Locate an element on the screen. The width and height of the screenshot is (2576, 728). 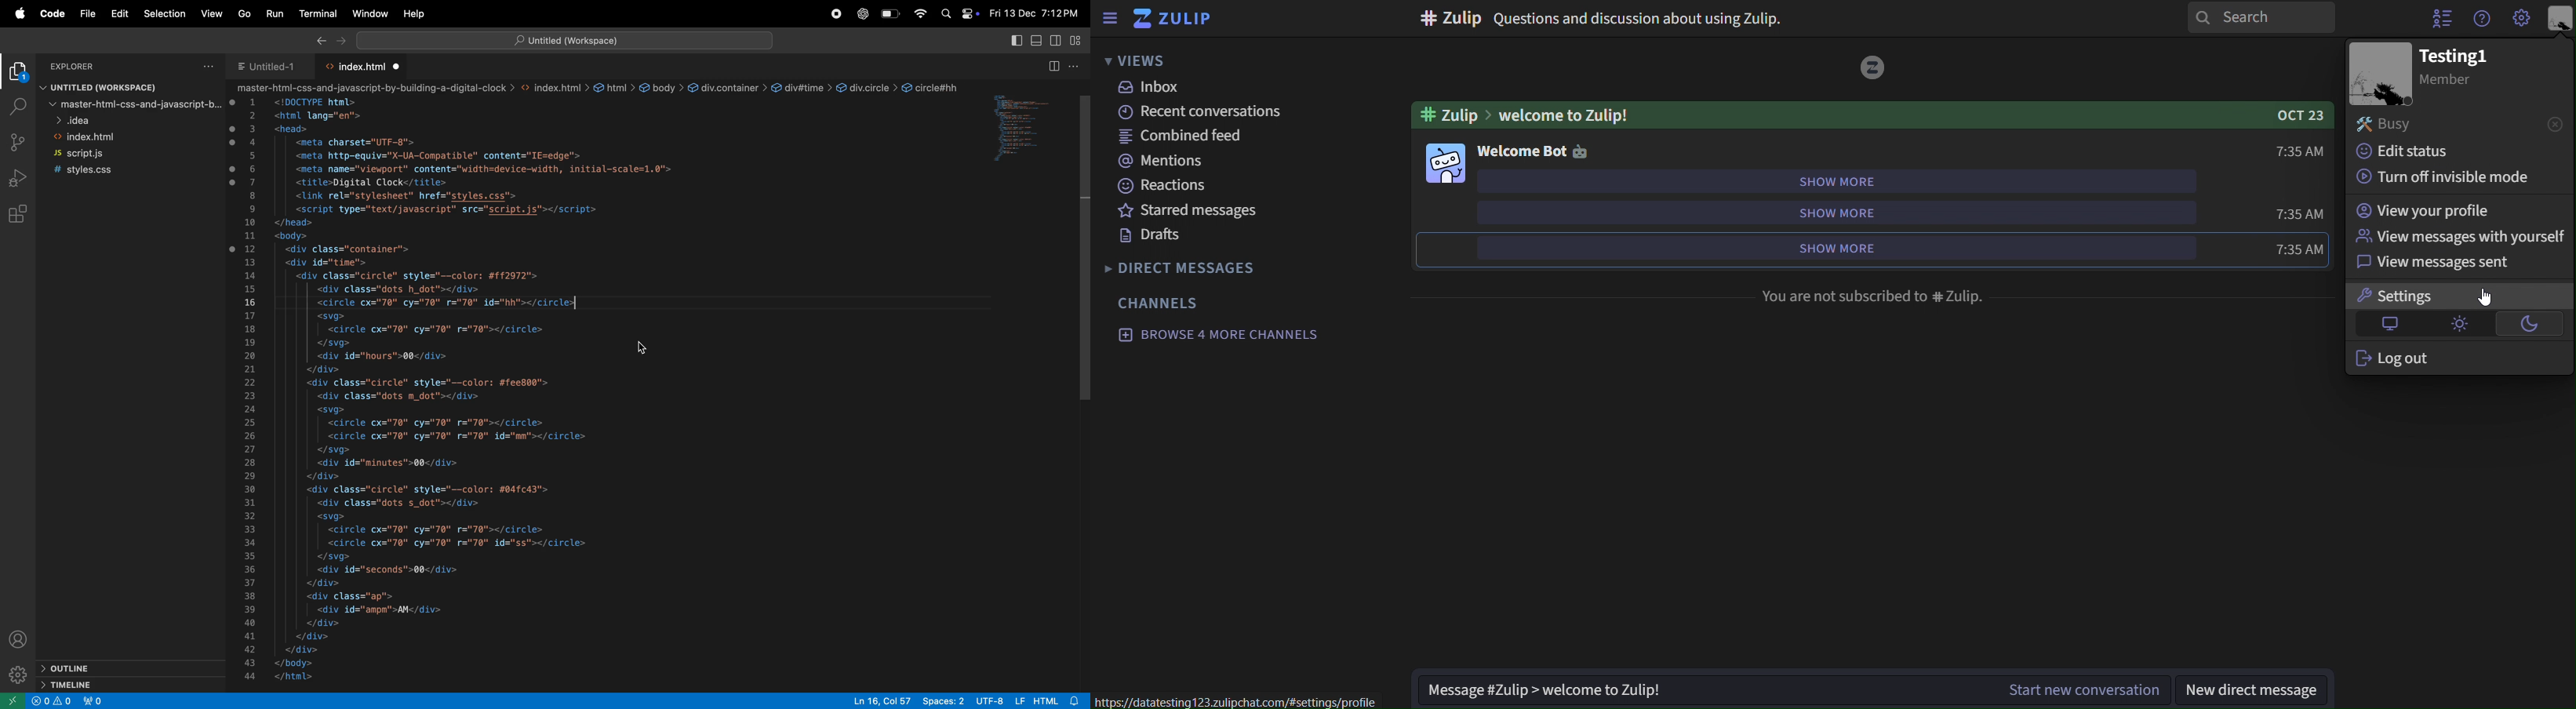
hide sidebar is located at coordinates (1112, 18).